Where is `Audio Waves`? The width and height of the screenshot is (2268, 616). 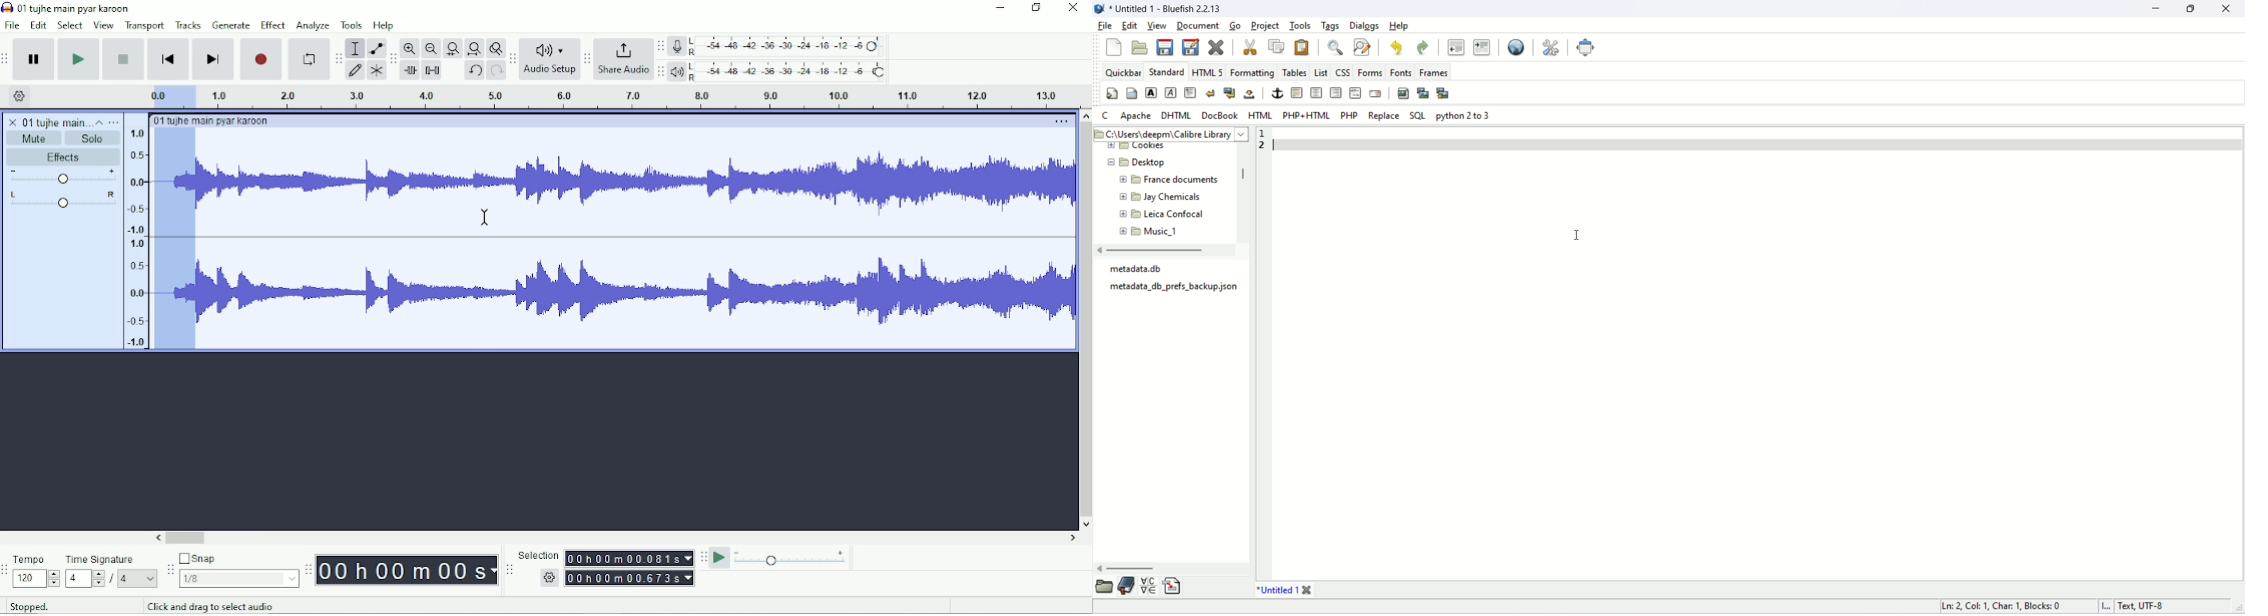 Audio Waves is located at coordinates (636, 293).